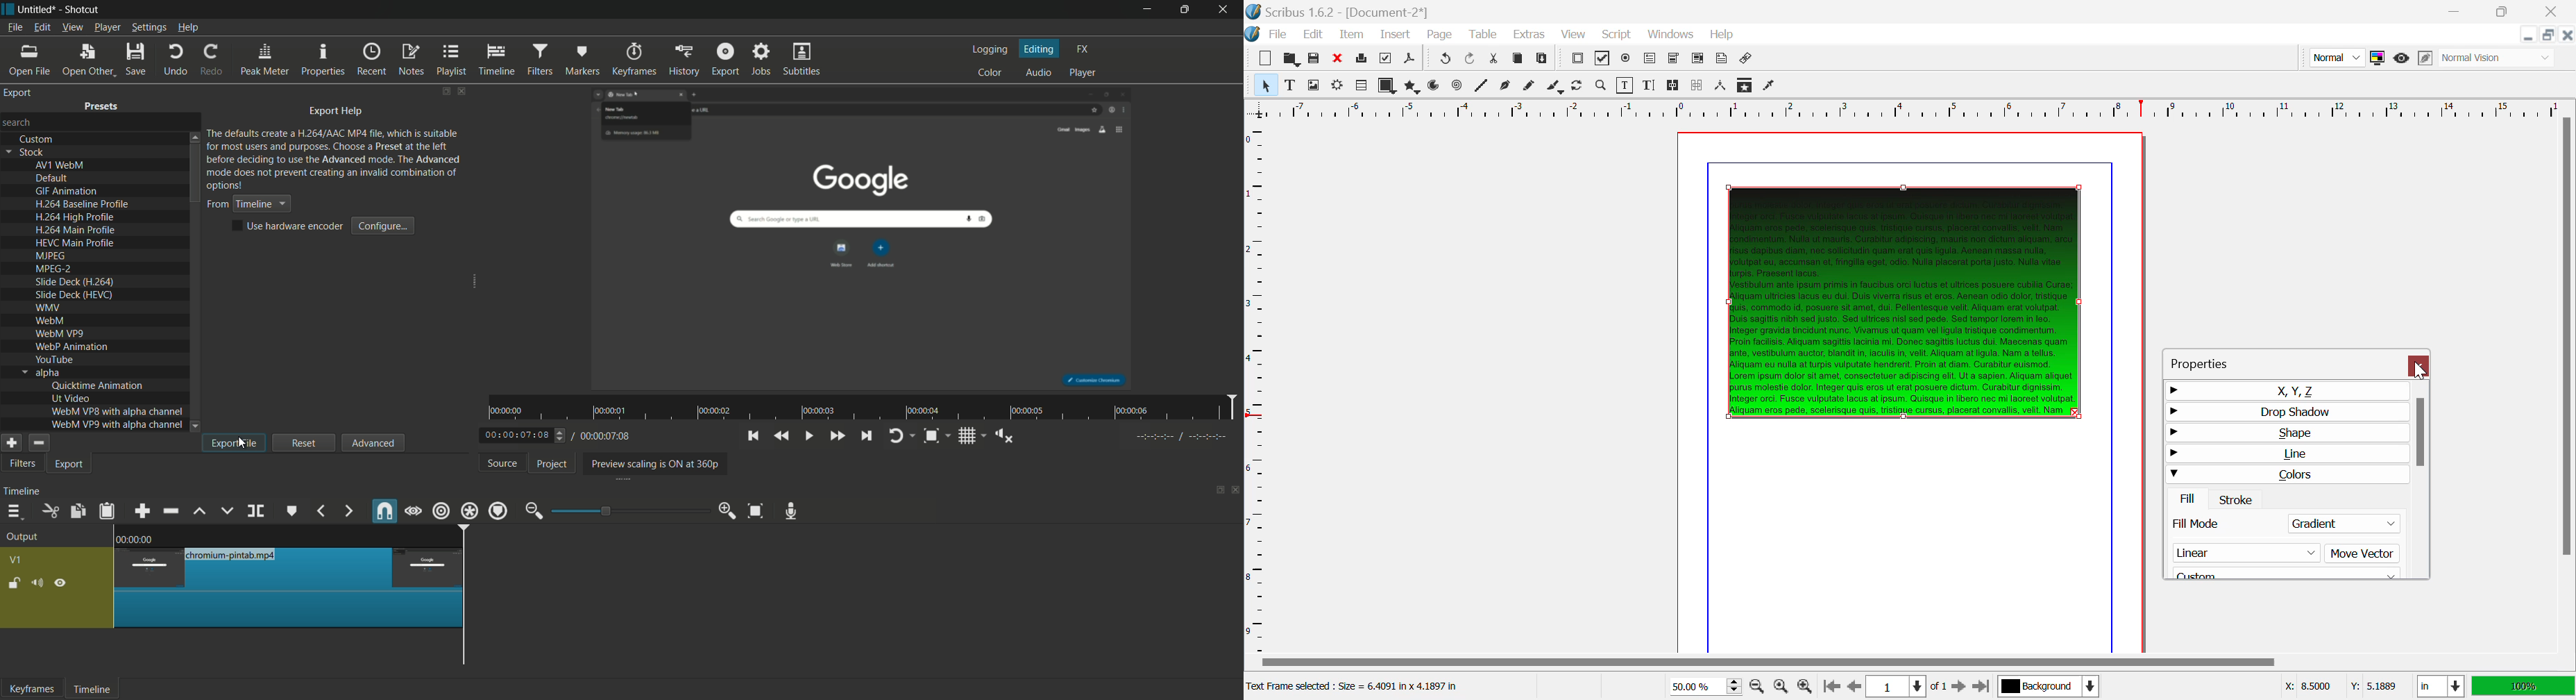 The image size is (2576, 700). I want to click on export, so click(17, 93).